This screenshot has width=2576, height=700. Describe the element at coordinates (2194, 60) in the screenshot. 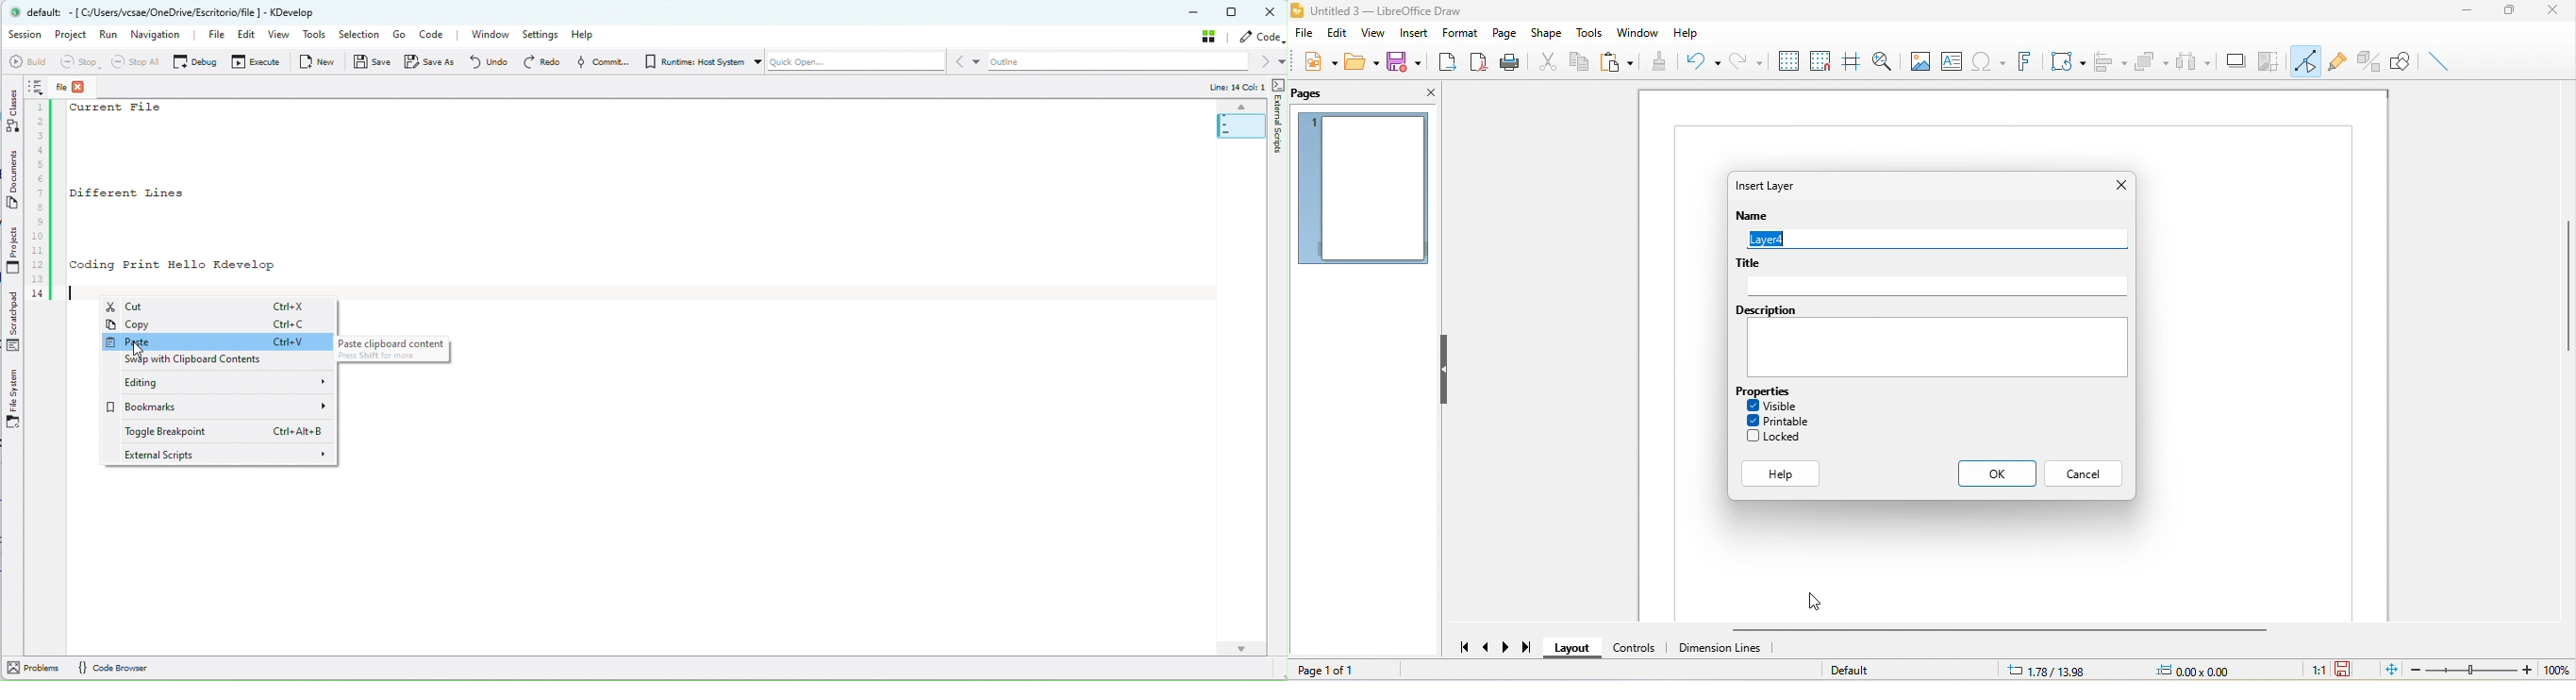

I see `select at least three object to distribute` at that location.